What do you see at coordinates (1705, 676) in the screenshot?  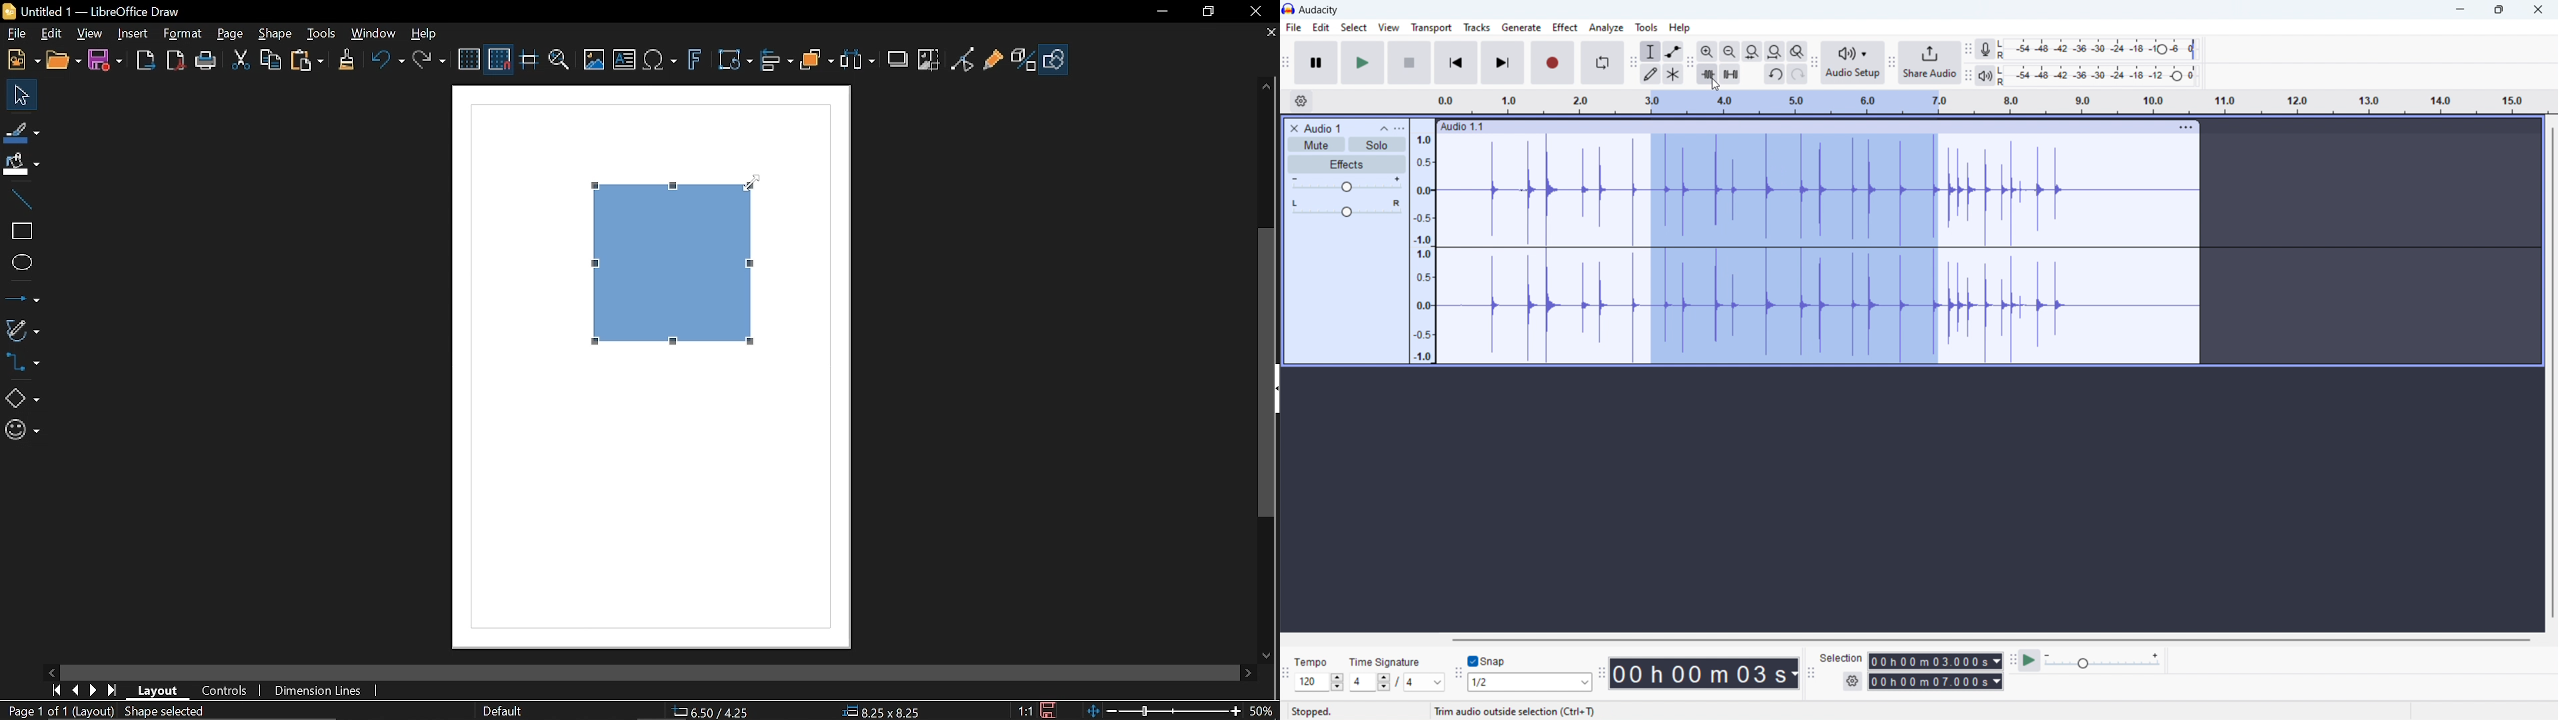 I see `00 h 00 m 03s (timestamp)` at bounding box center [1705, 676].